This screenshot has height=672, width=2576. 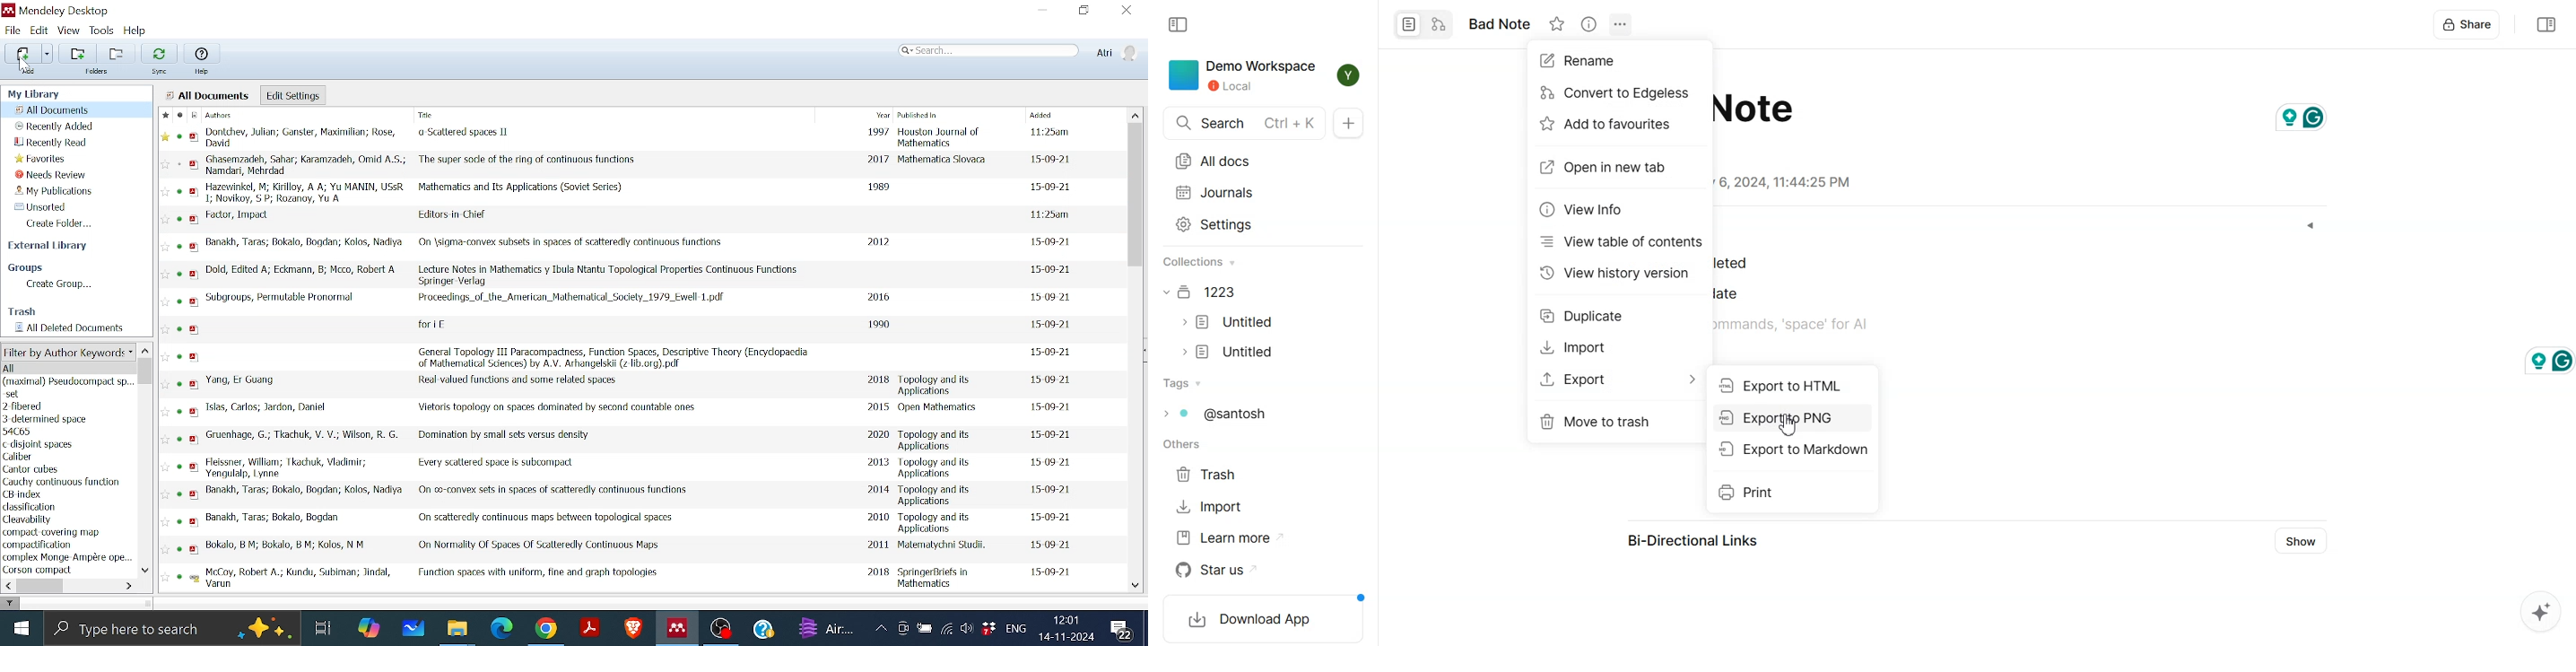 What do you see at coordinates (1084, 11) in the screenshot?
I see `Restore down` at bounding box center [1084, 11].